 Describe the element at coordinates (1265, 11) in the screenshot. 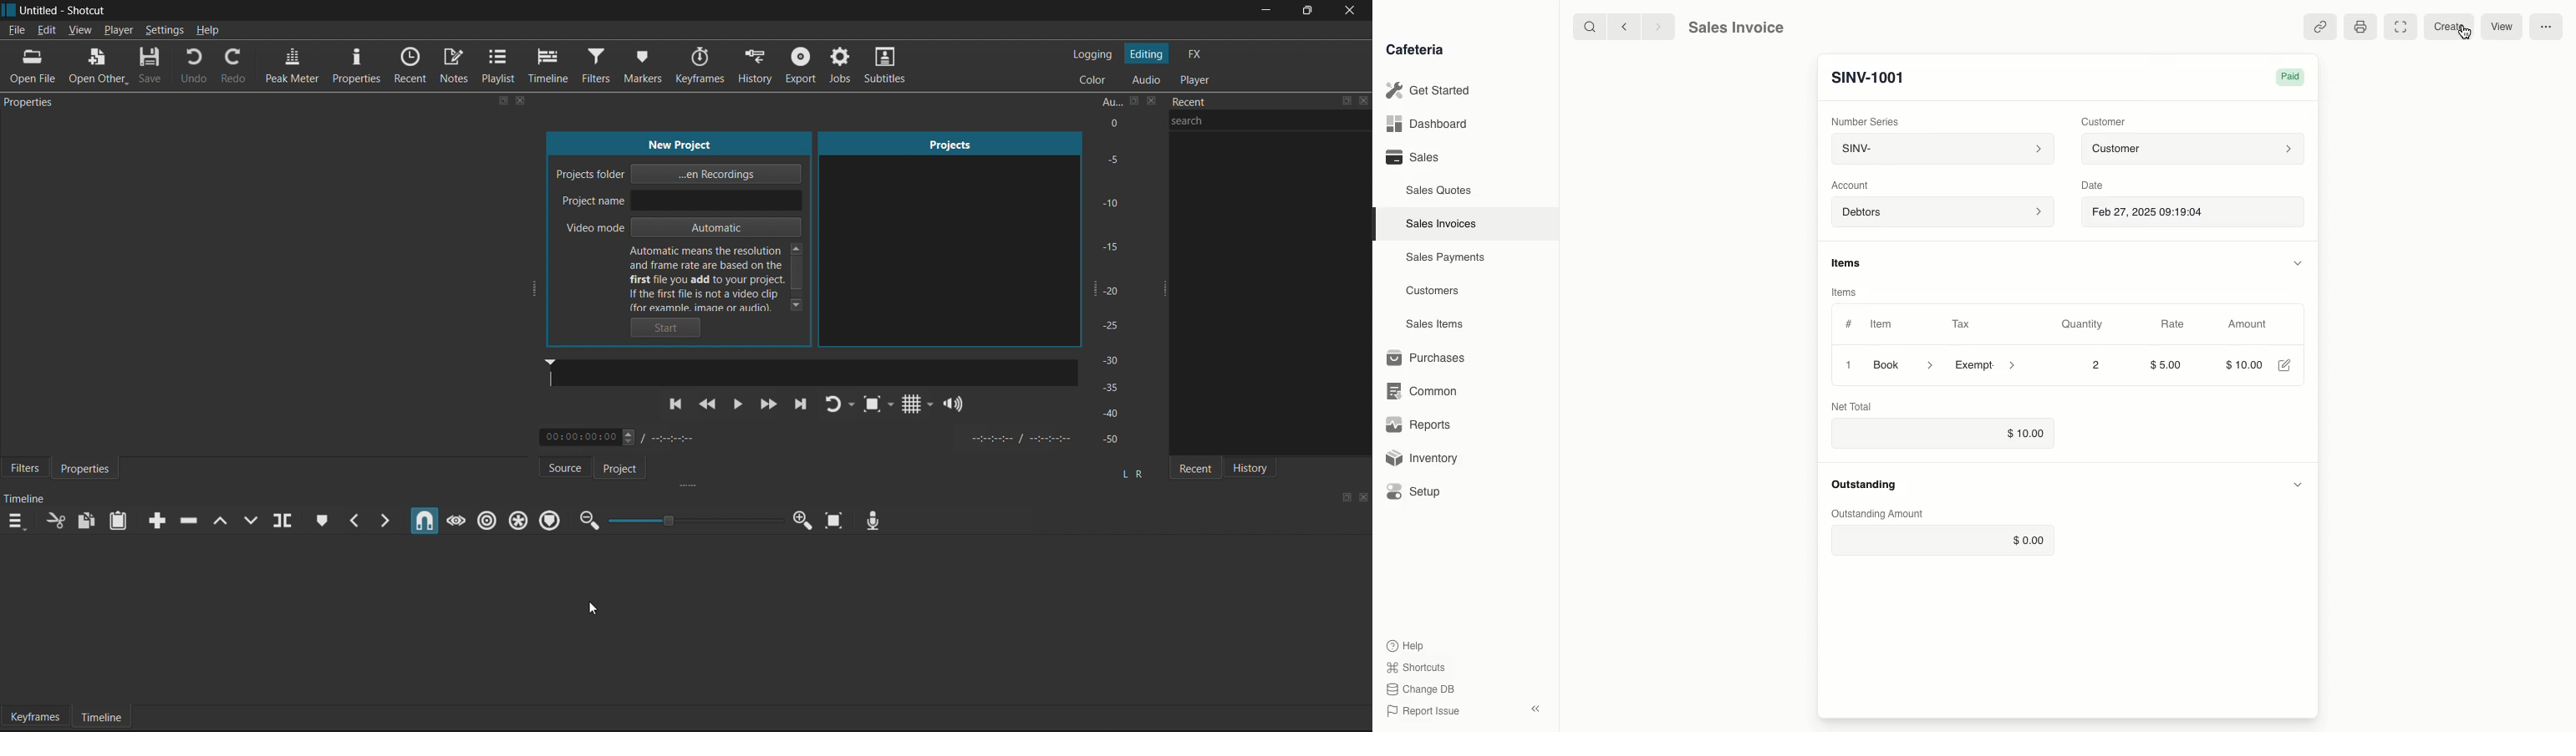

I see `minimize` at that location.